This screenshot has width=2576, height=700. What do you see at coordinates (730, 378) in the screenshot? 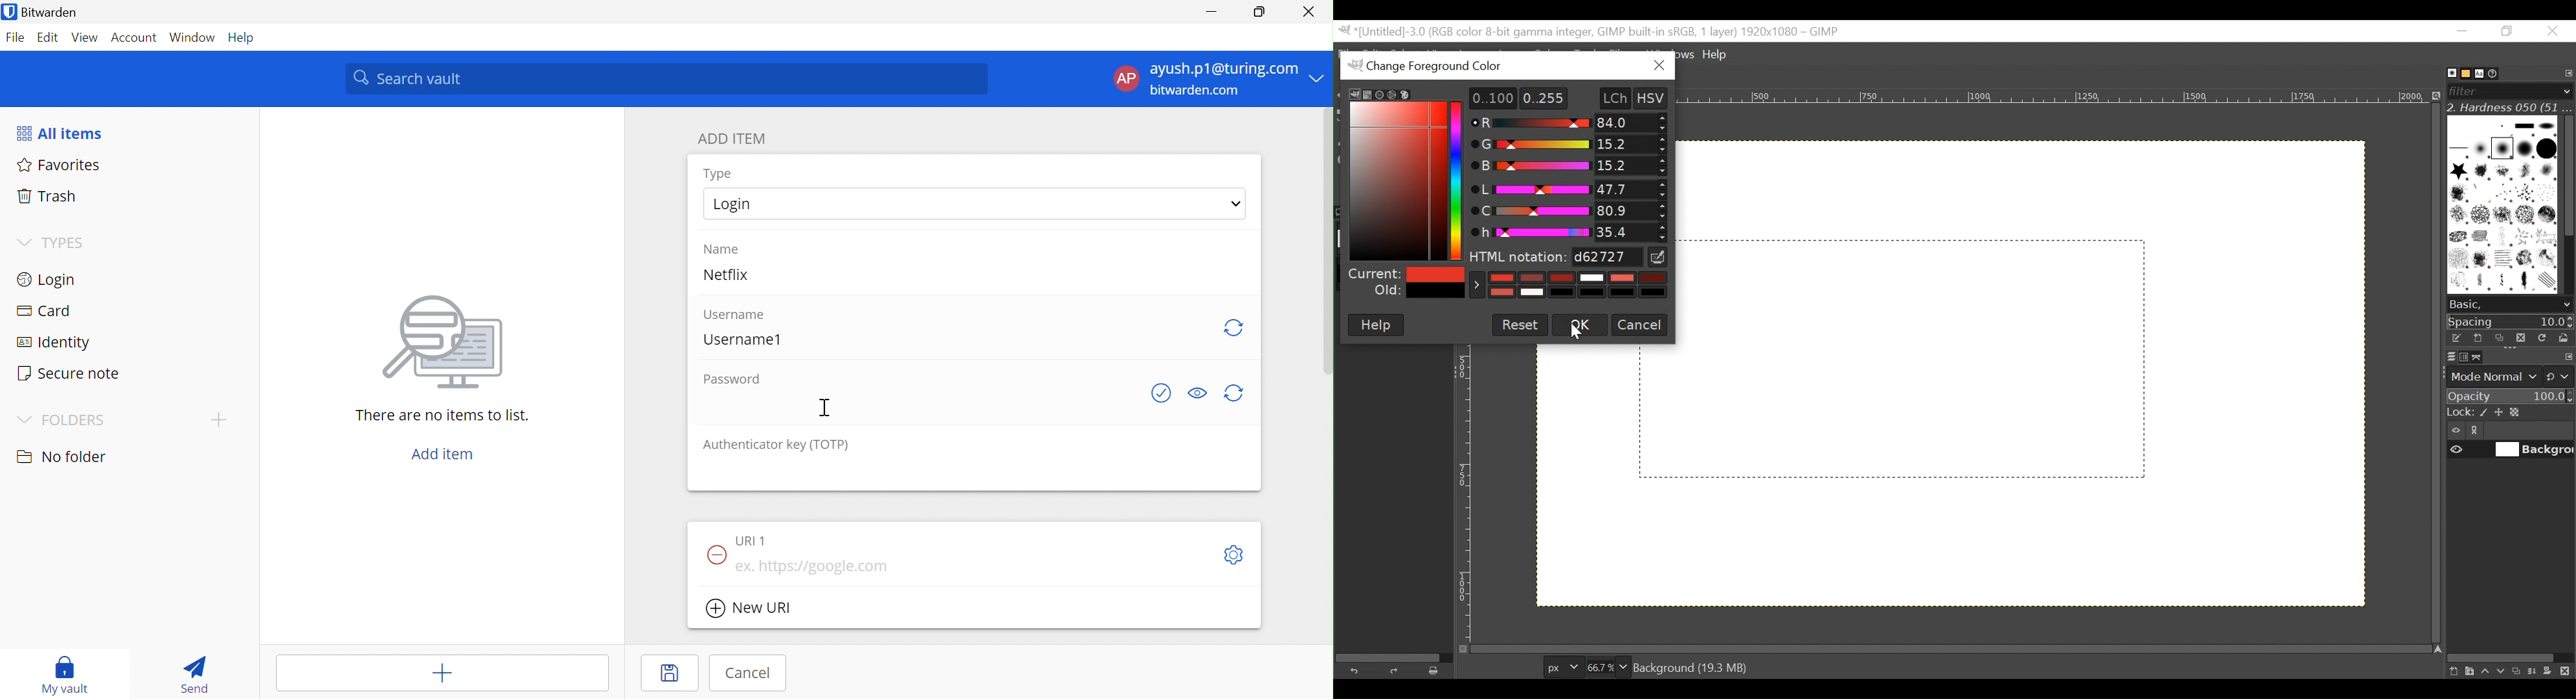
I see `Password` at bounding box center [730, 378].